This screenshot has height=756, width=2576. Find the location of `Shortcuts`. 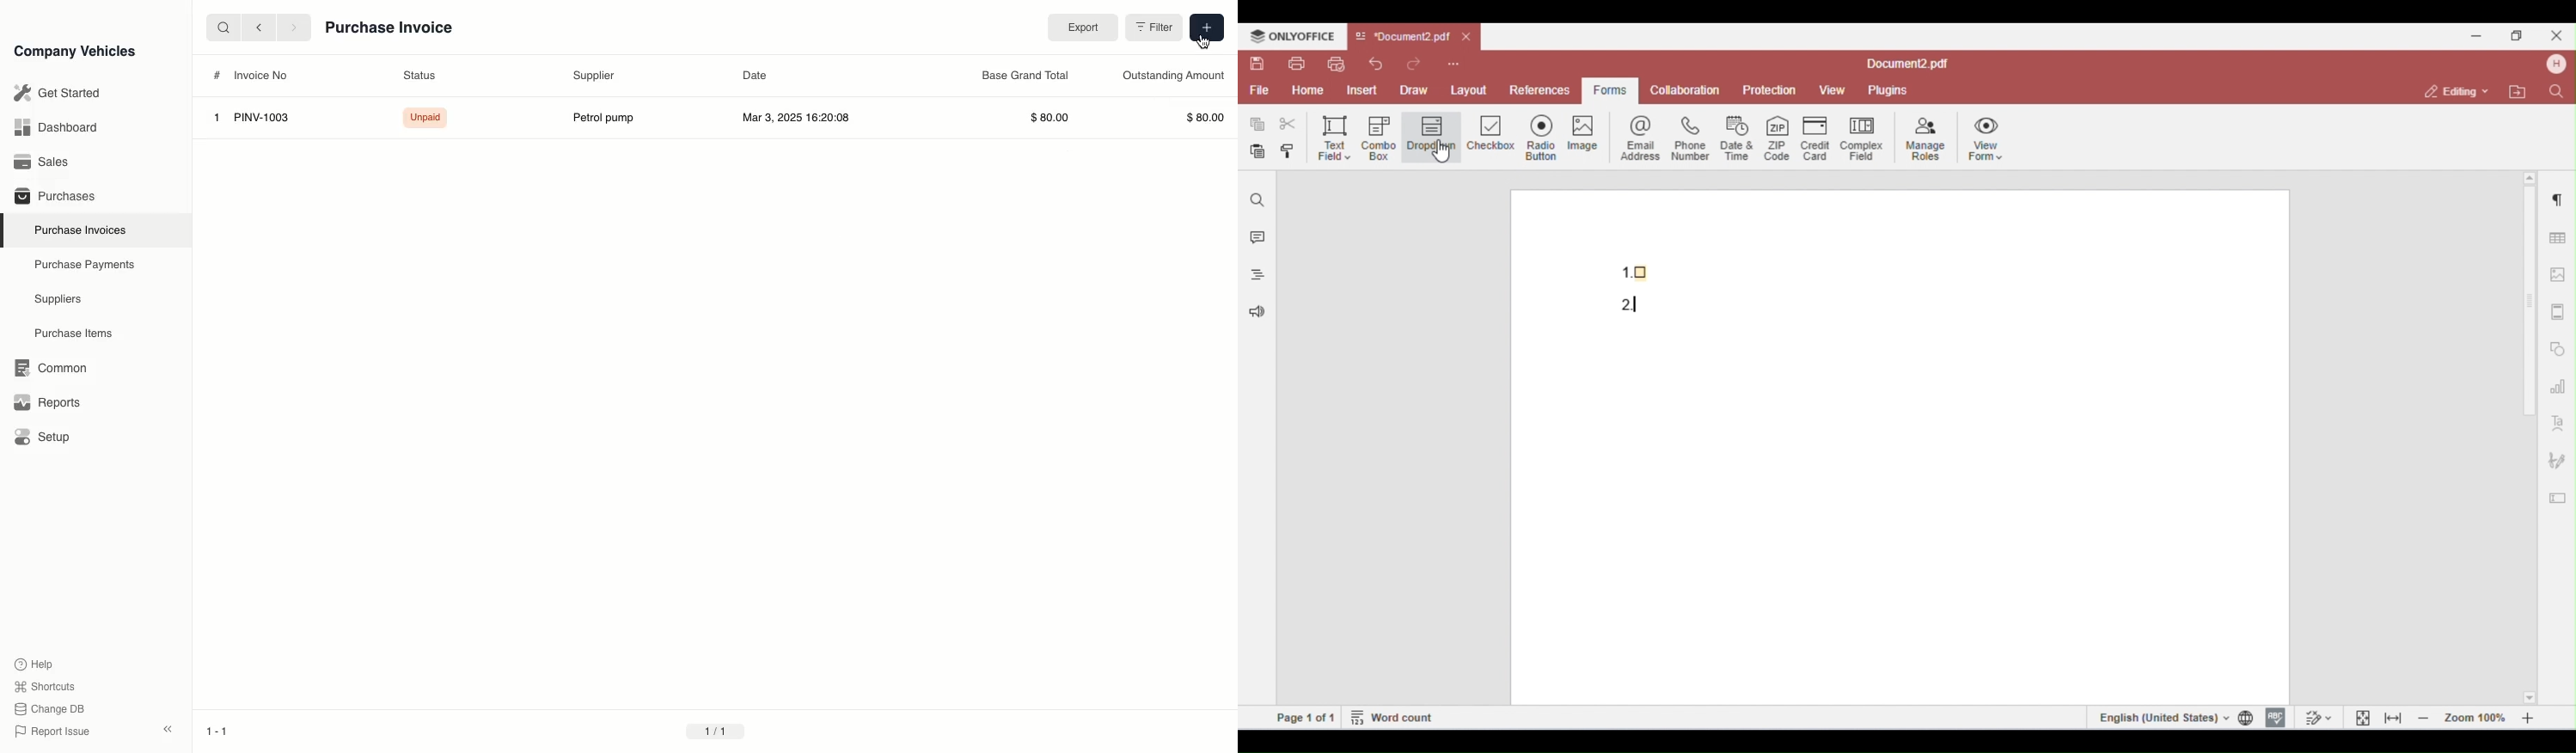

Shortcuts is located at coordinates (46, 688).